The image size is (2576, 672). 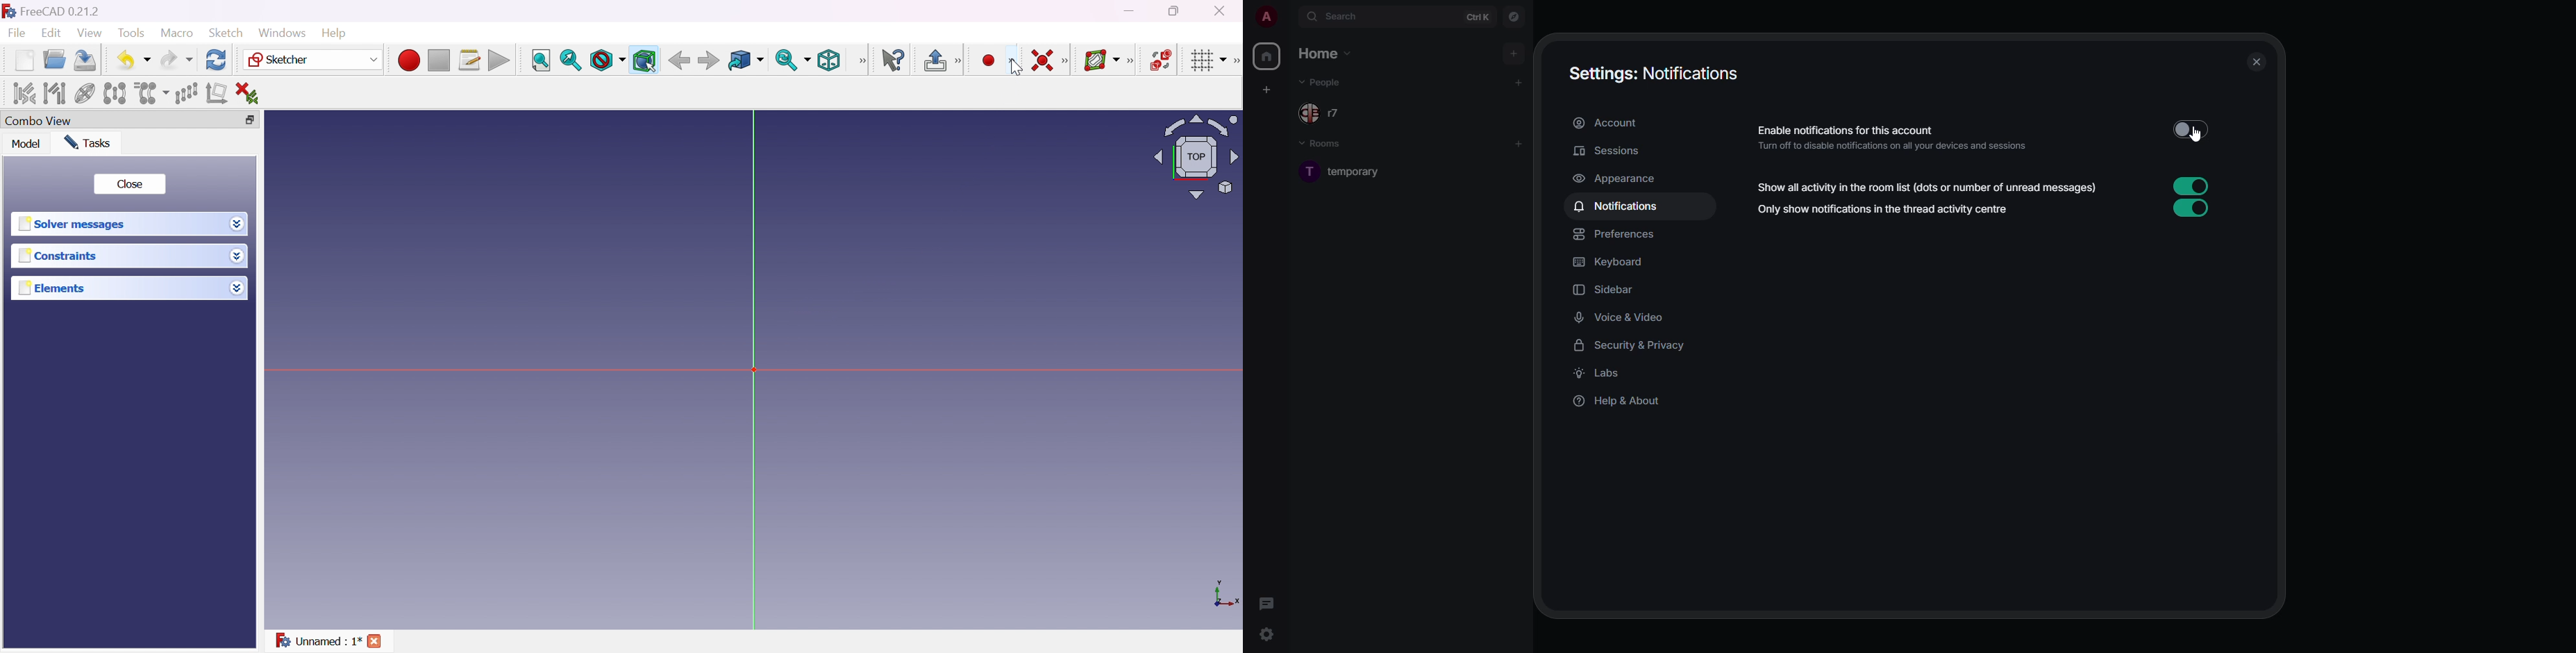 I want to click on Isometric, so click(x=829, y=61).